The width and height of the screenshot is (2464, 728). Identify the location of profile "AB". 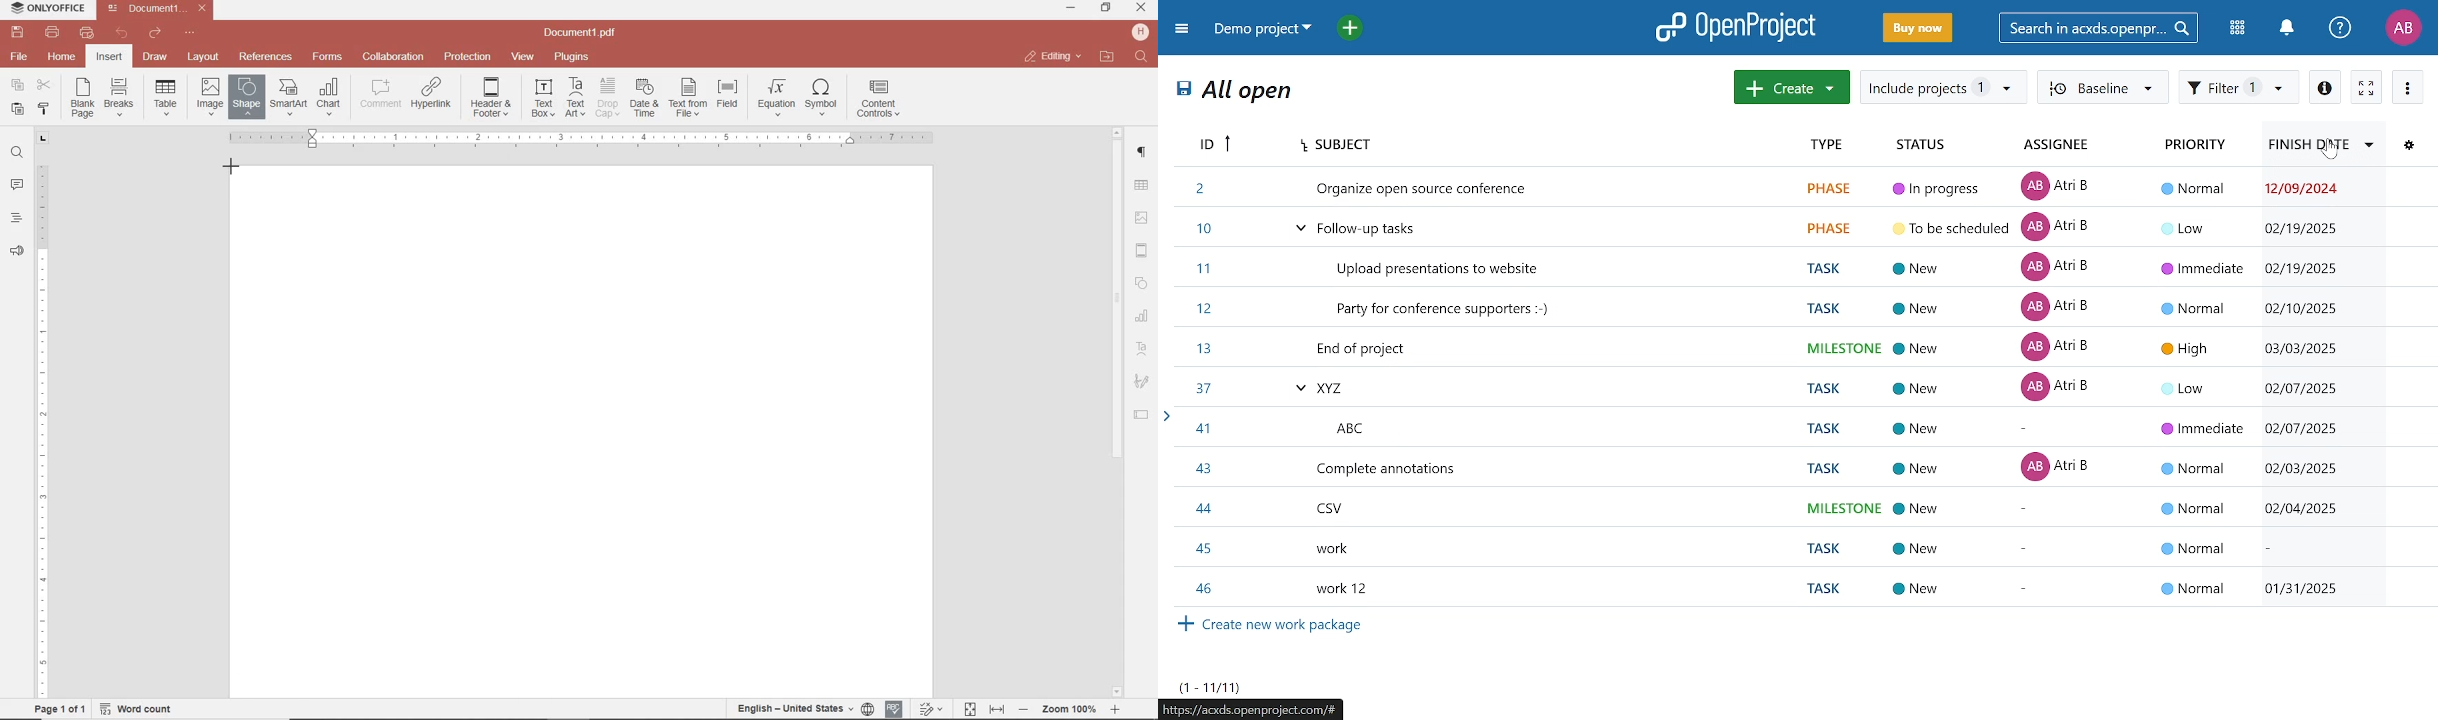
(2404, 28).